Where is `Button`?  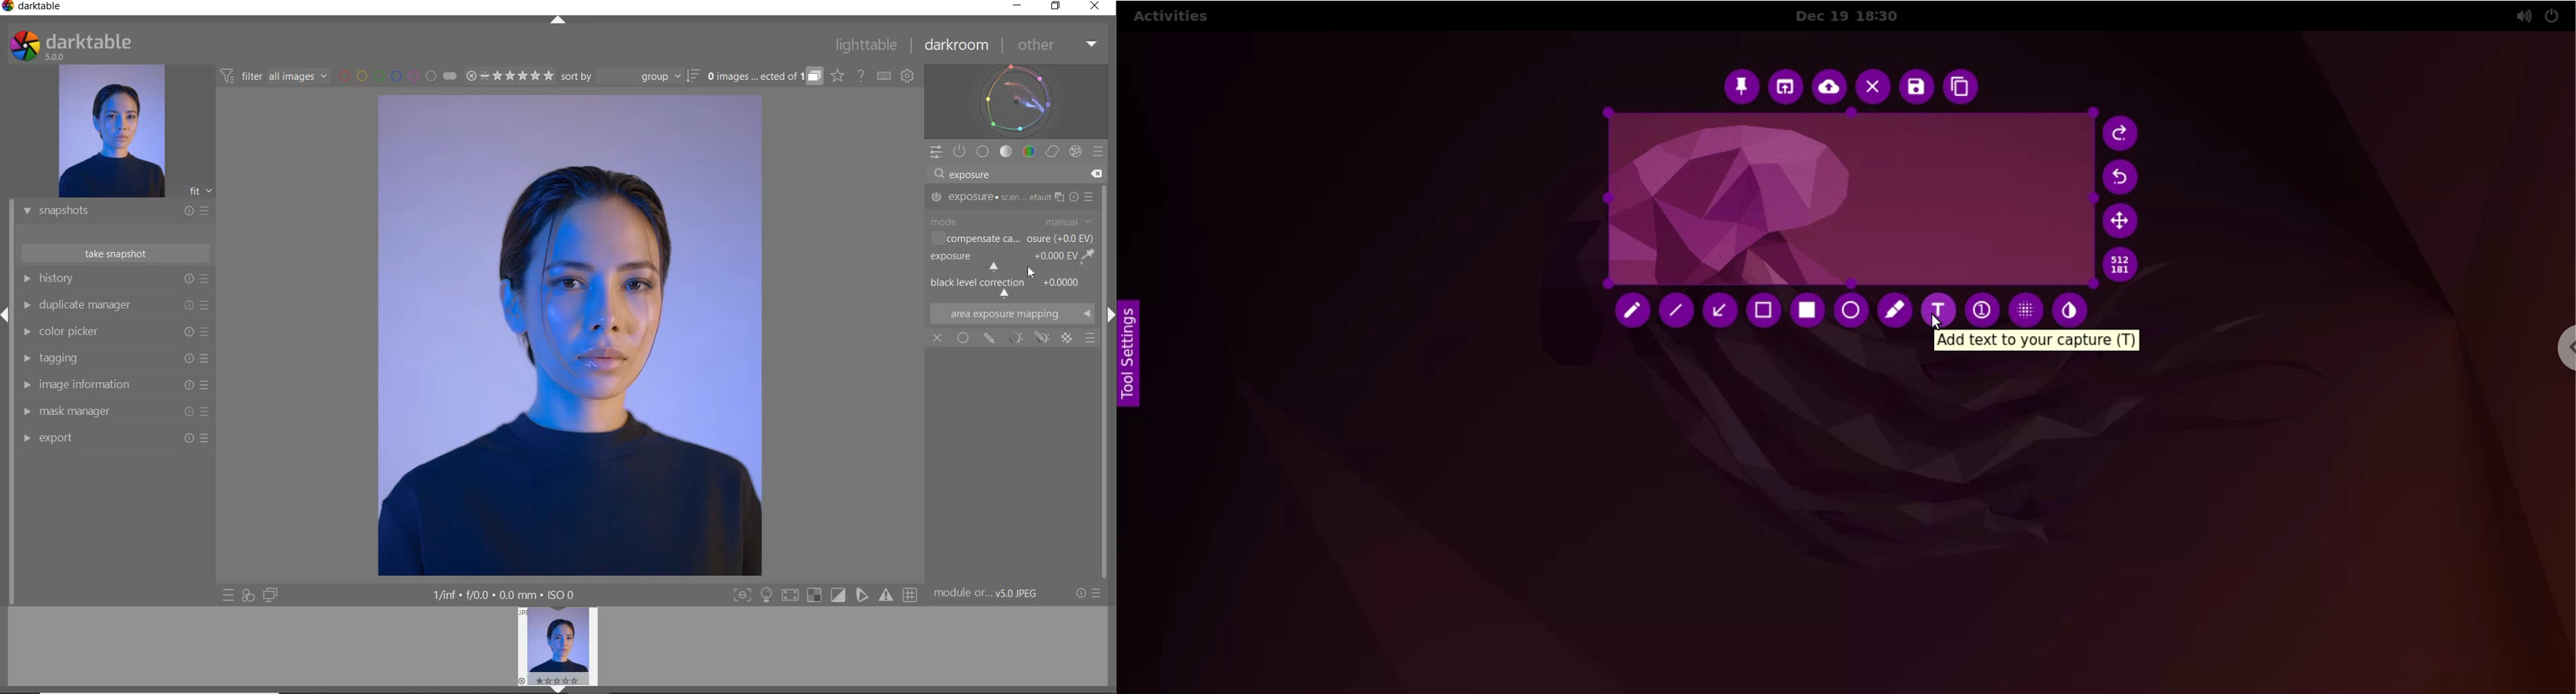 Button is located at coordinates (912, 596).